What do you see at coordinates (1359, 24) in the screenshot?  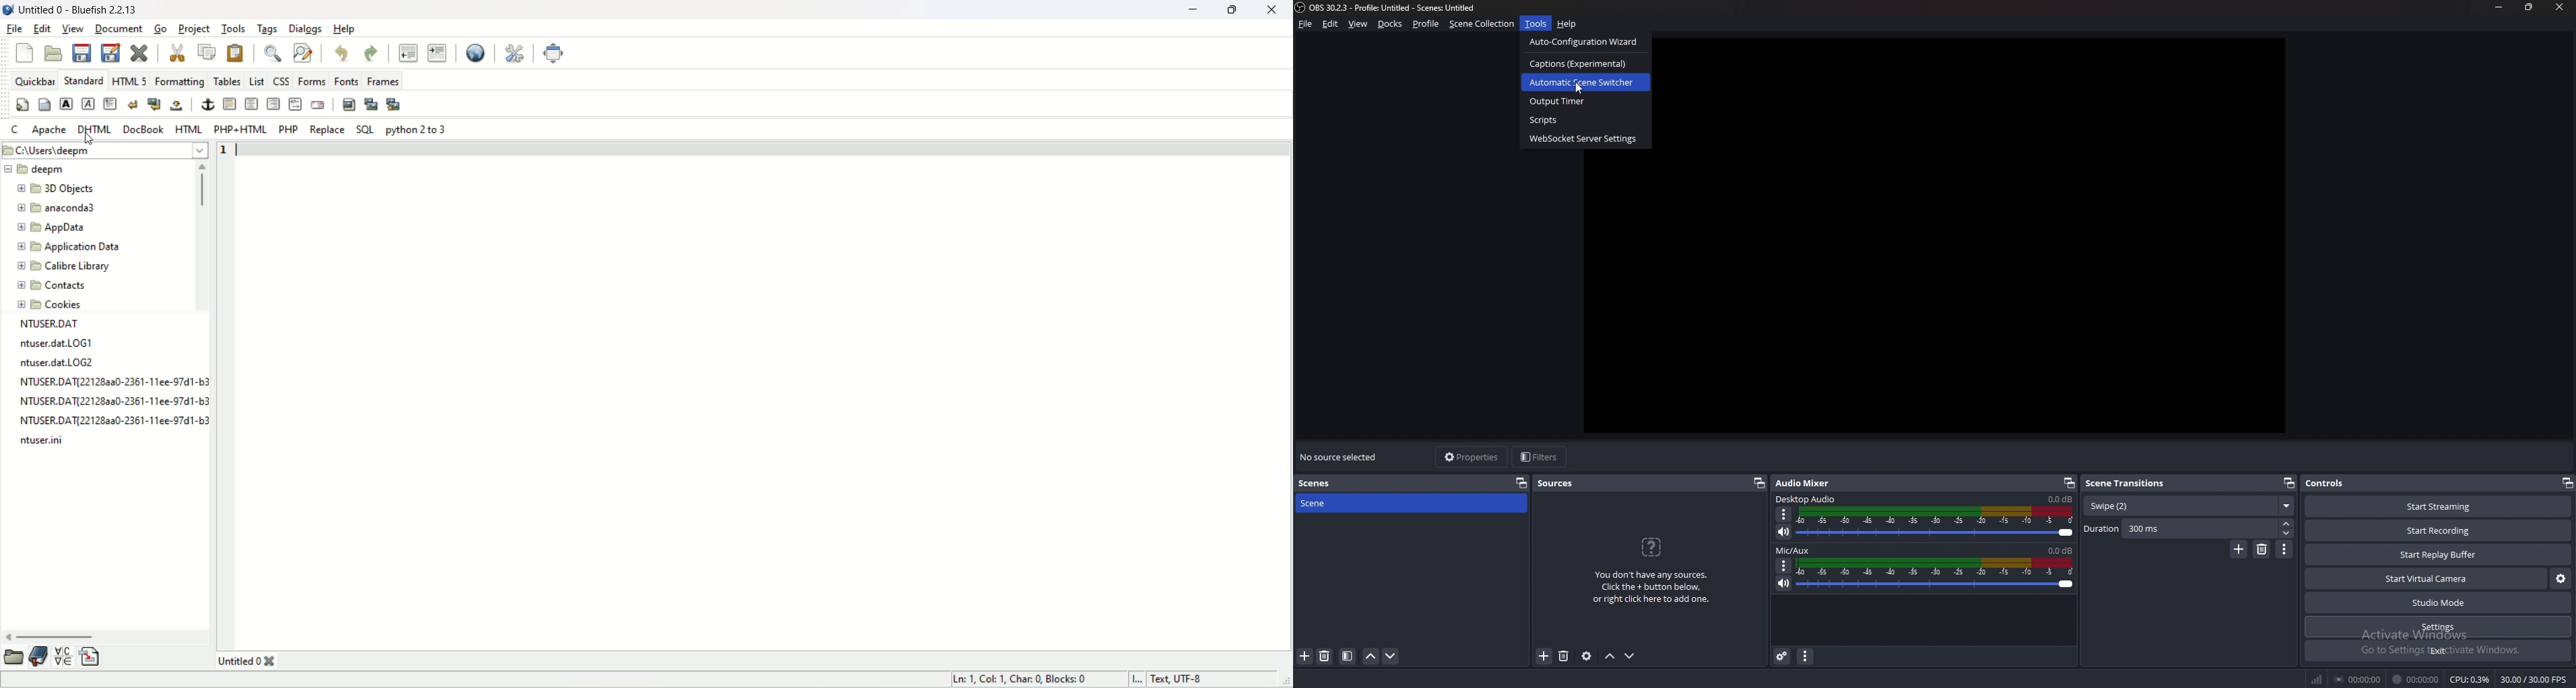 I see `view` at bounding box center [1359, 24].